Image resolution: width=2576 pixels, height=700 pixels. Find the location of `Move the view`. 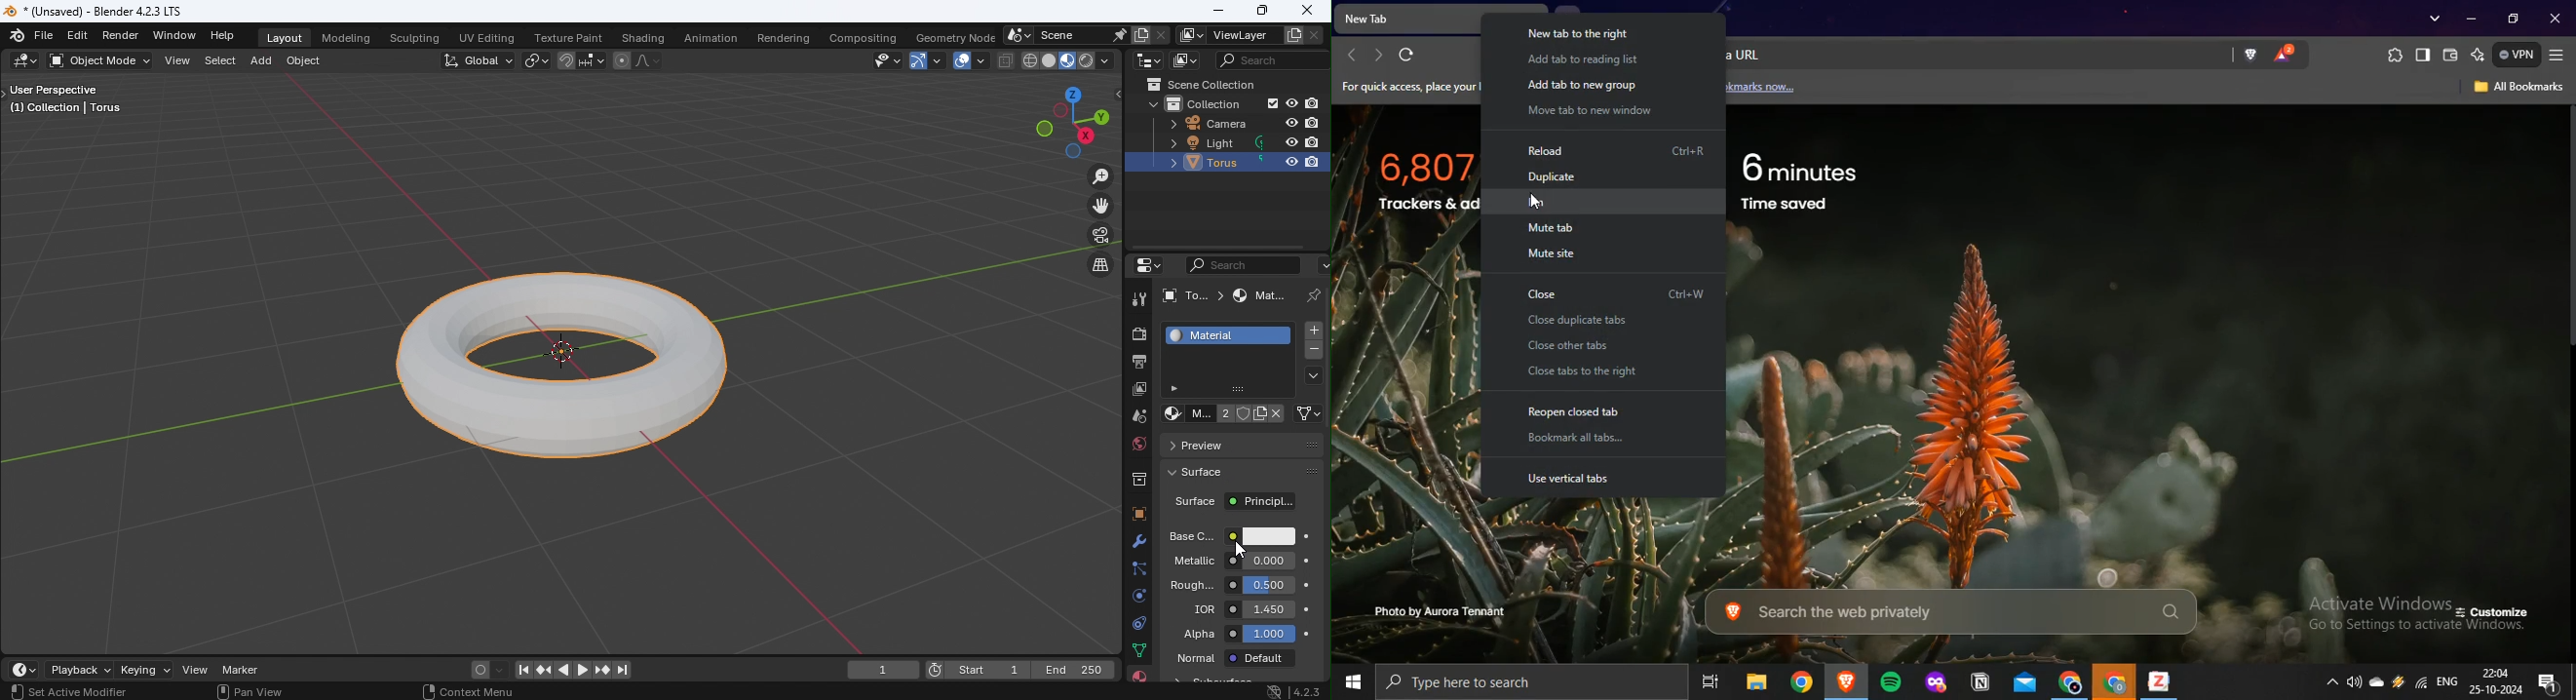

Move the view is located at coordinates (1099, 205).